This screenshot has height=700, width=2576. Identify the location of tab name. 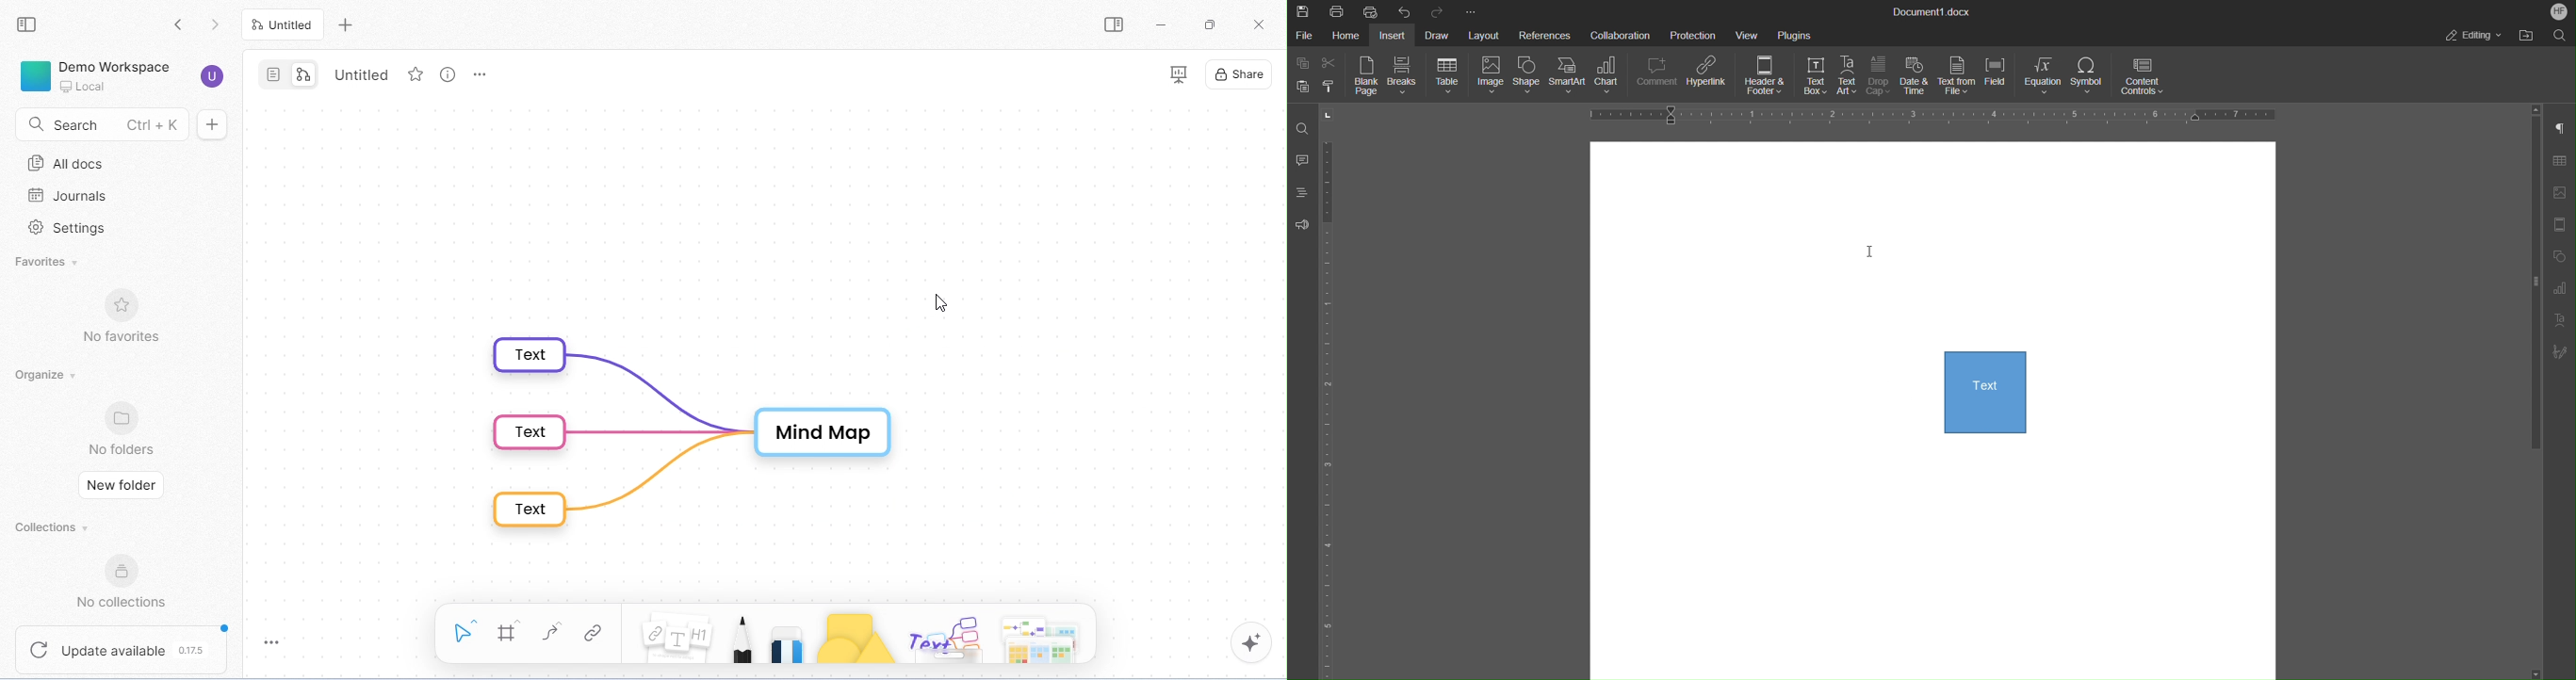
(363, 73).